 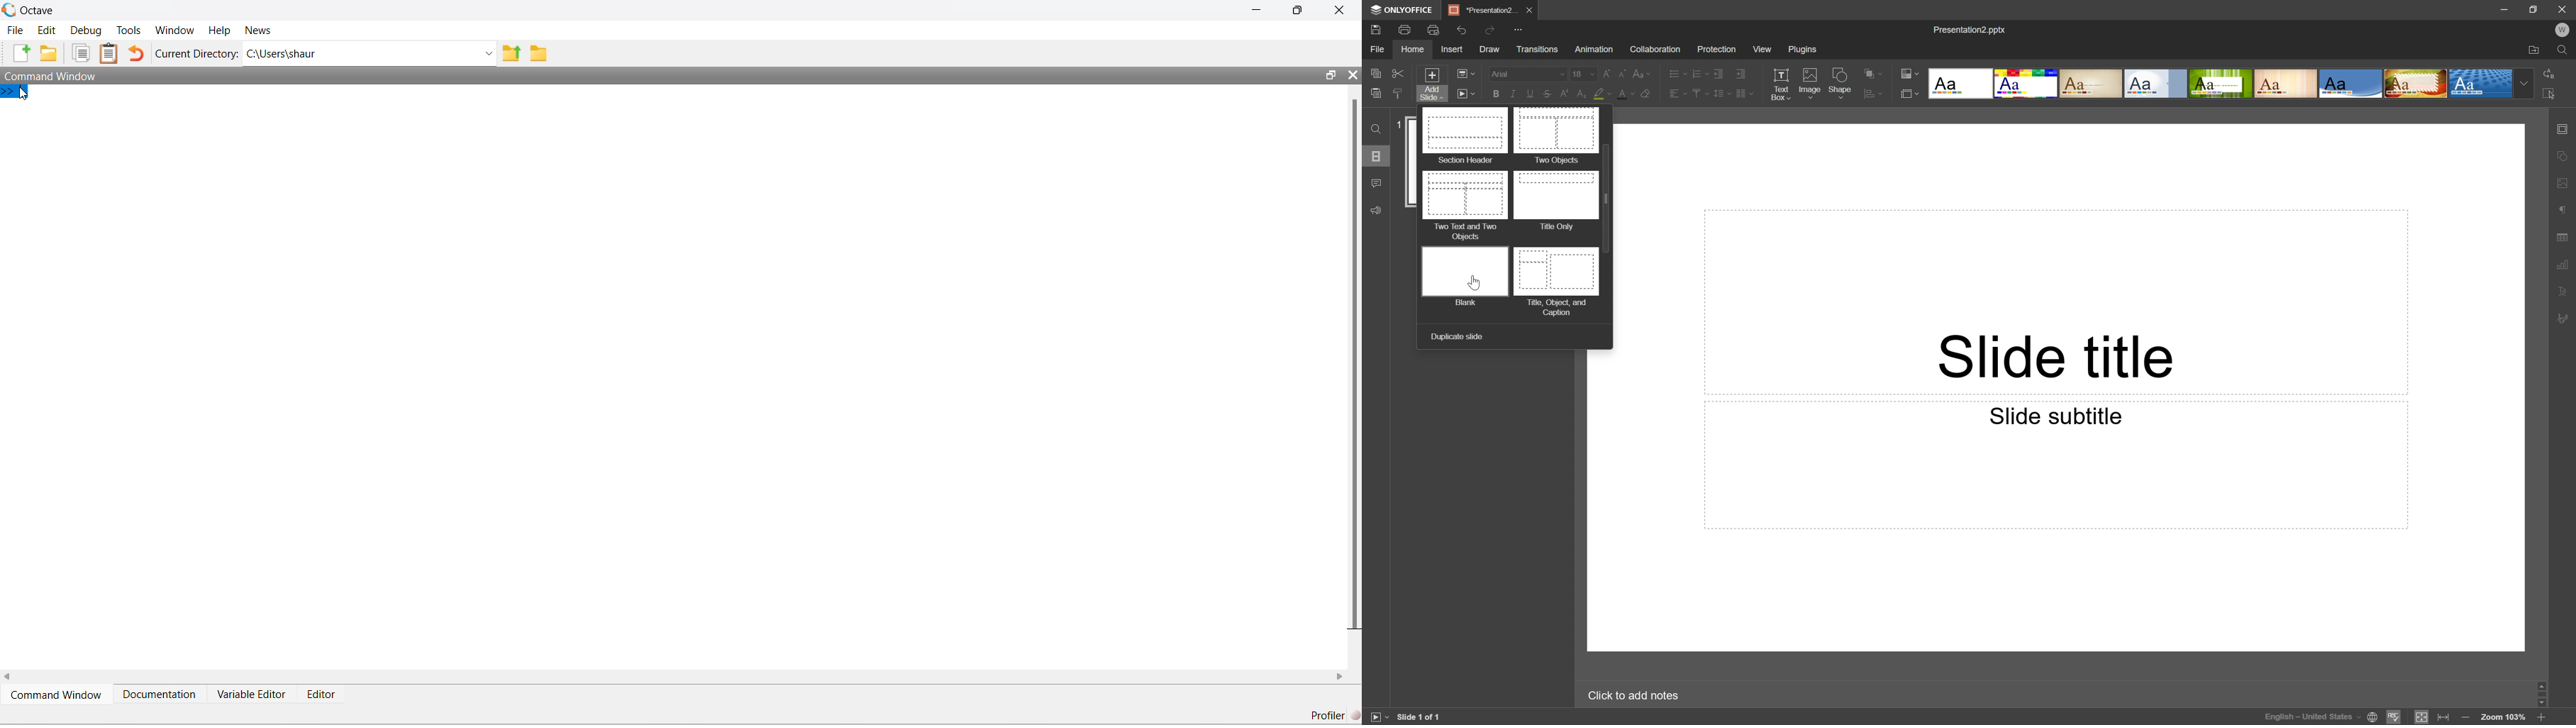 I want to click on Logo, so click(x=9, y=9).